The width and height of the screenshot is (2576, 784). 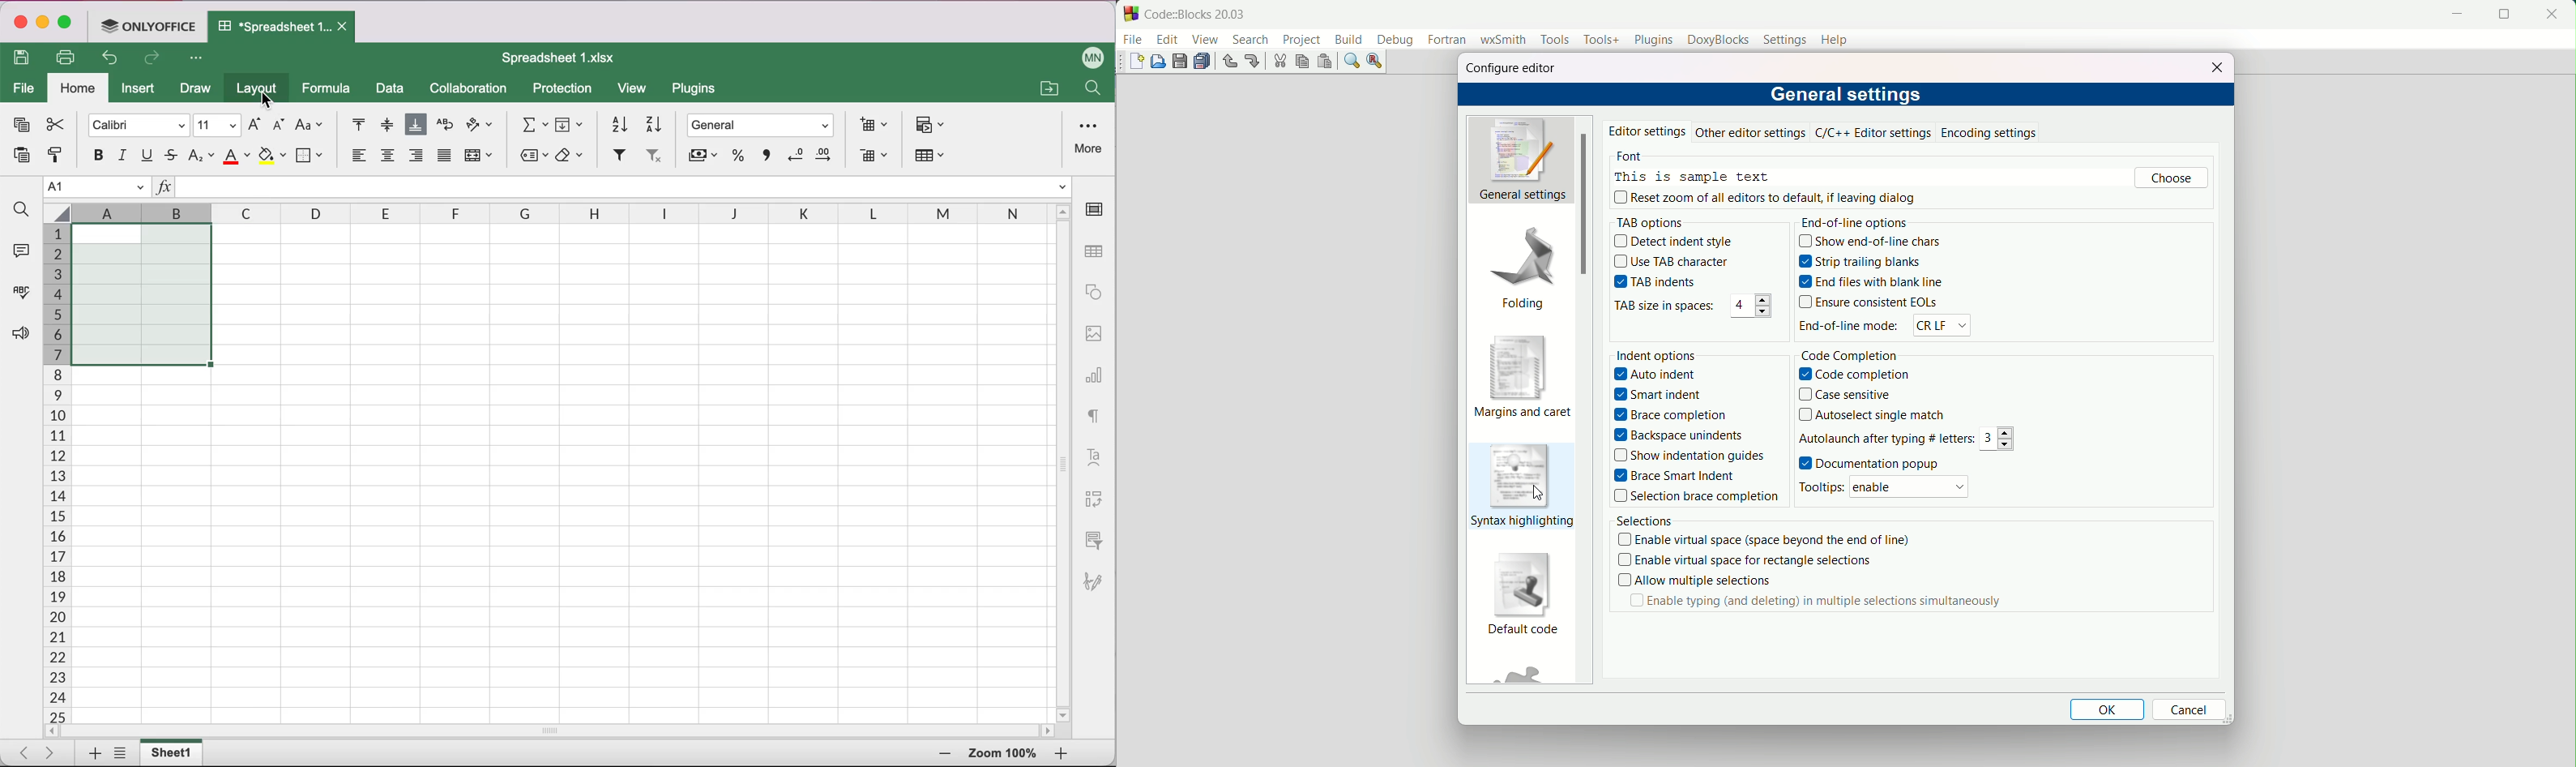 What do you see at coordinates (1848, 327) in the screenshot?
I see `end of line mode` at bounding box center [1848, 327].